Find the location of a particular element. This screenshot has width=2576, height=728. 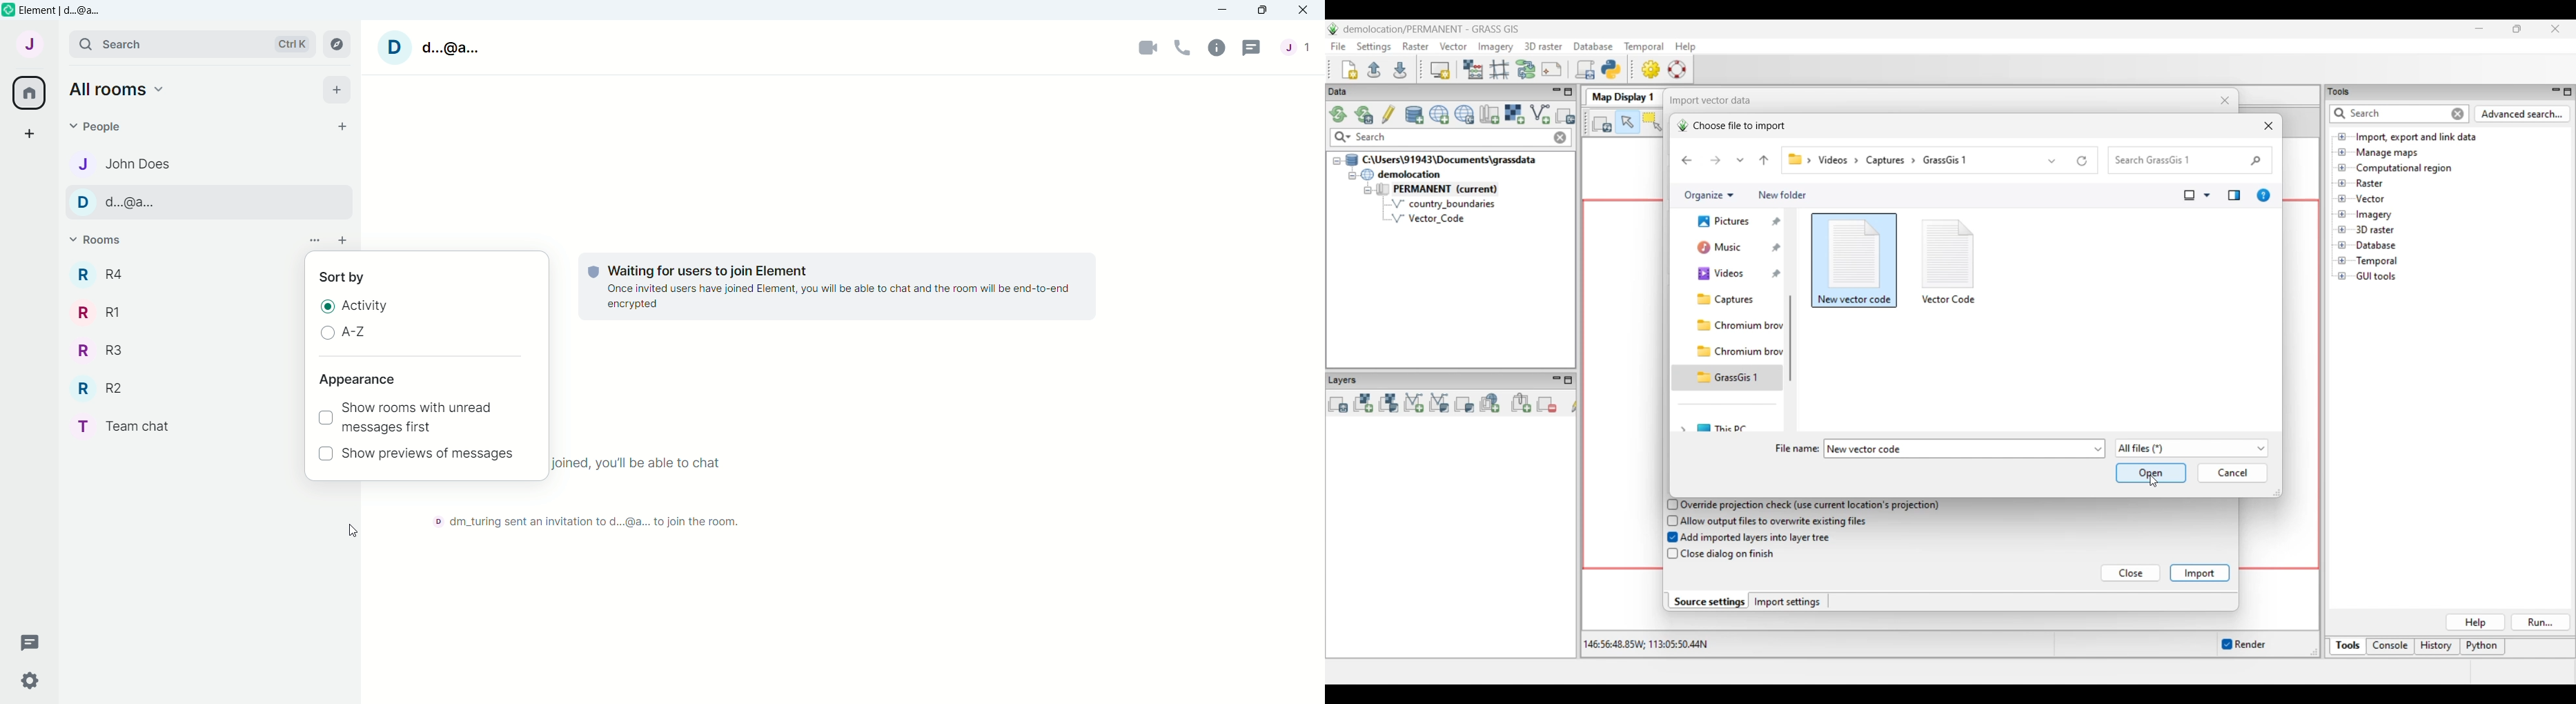

Explore Rooms is located at coordinates (342, 46).